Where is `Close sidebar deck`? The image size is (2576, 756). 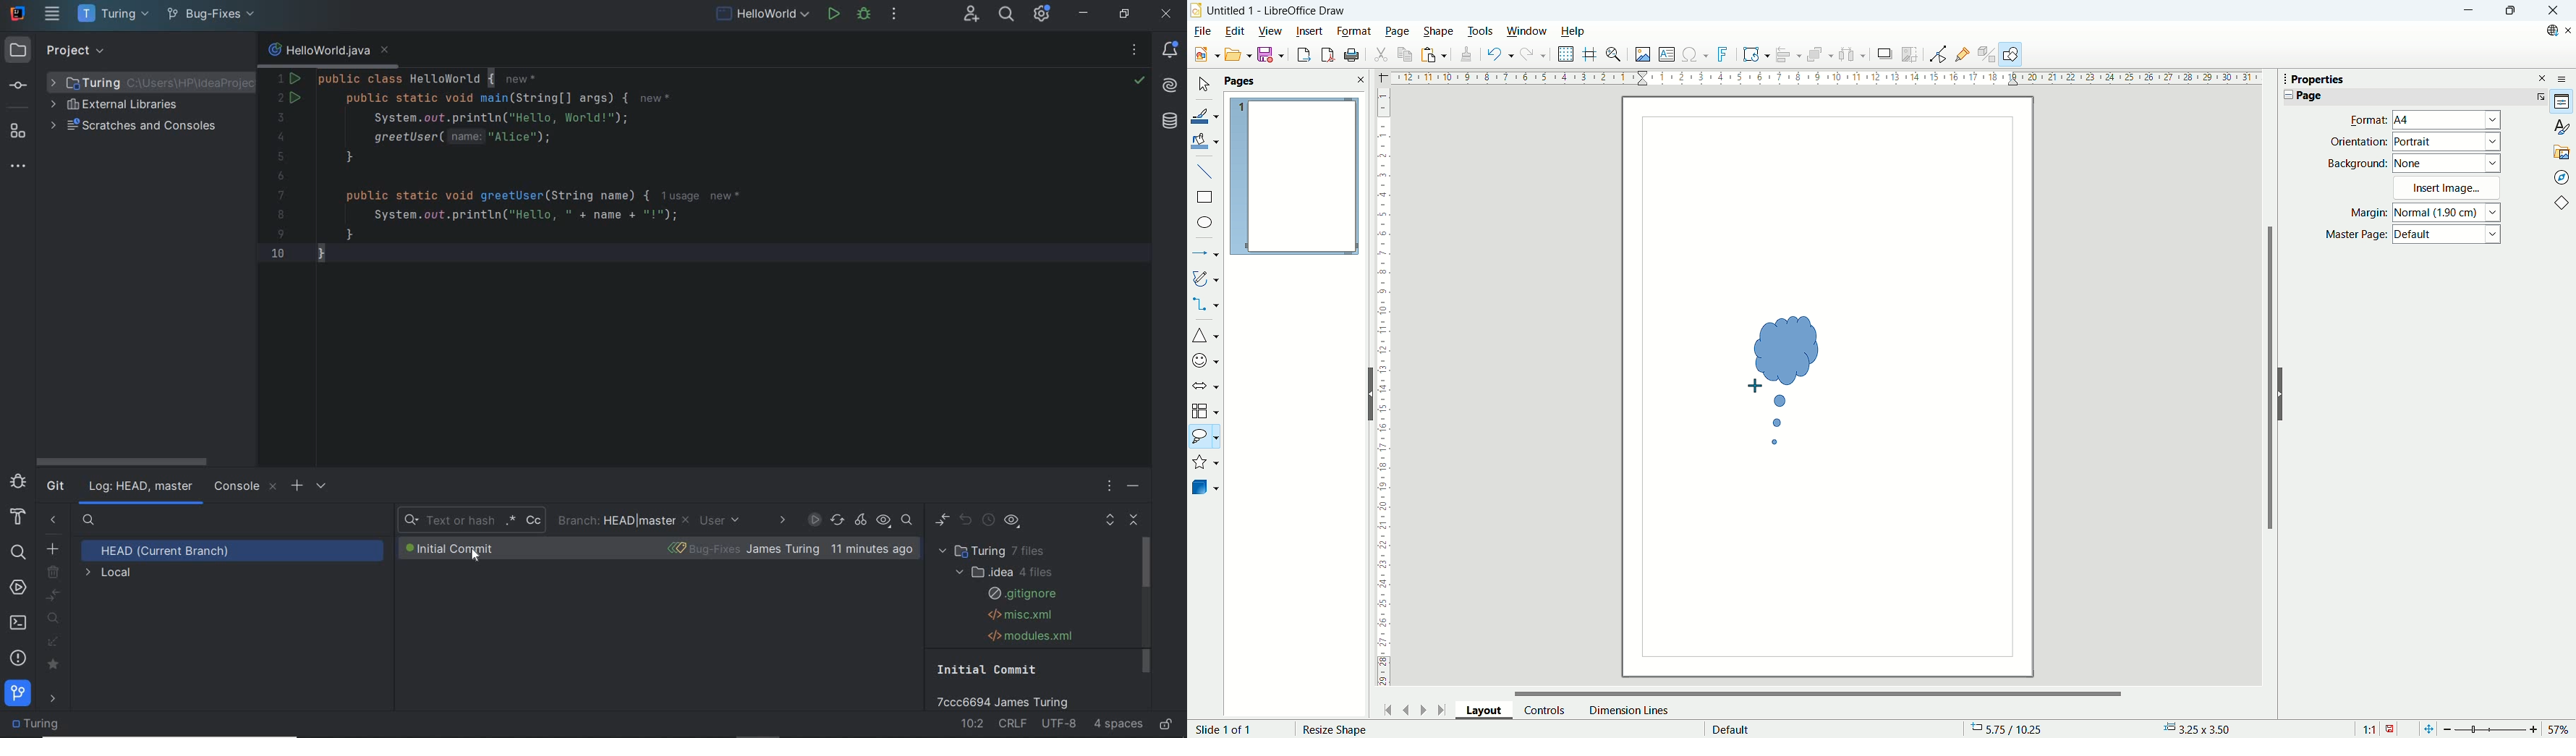 Close sidebar deck is located at coordinates (2543, 77).